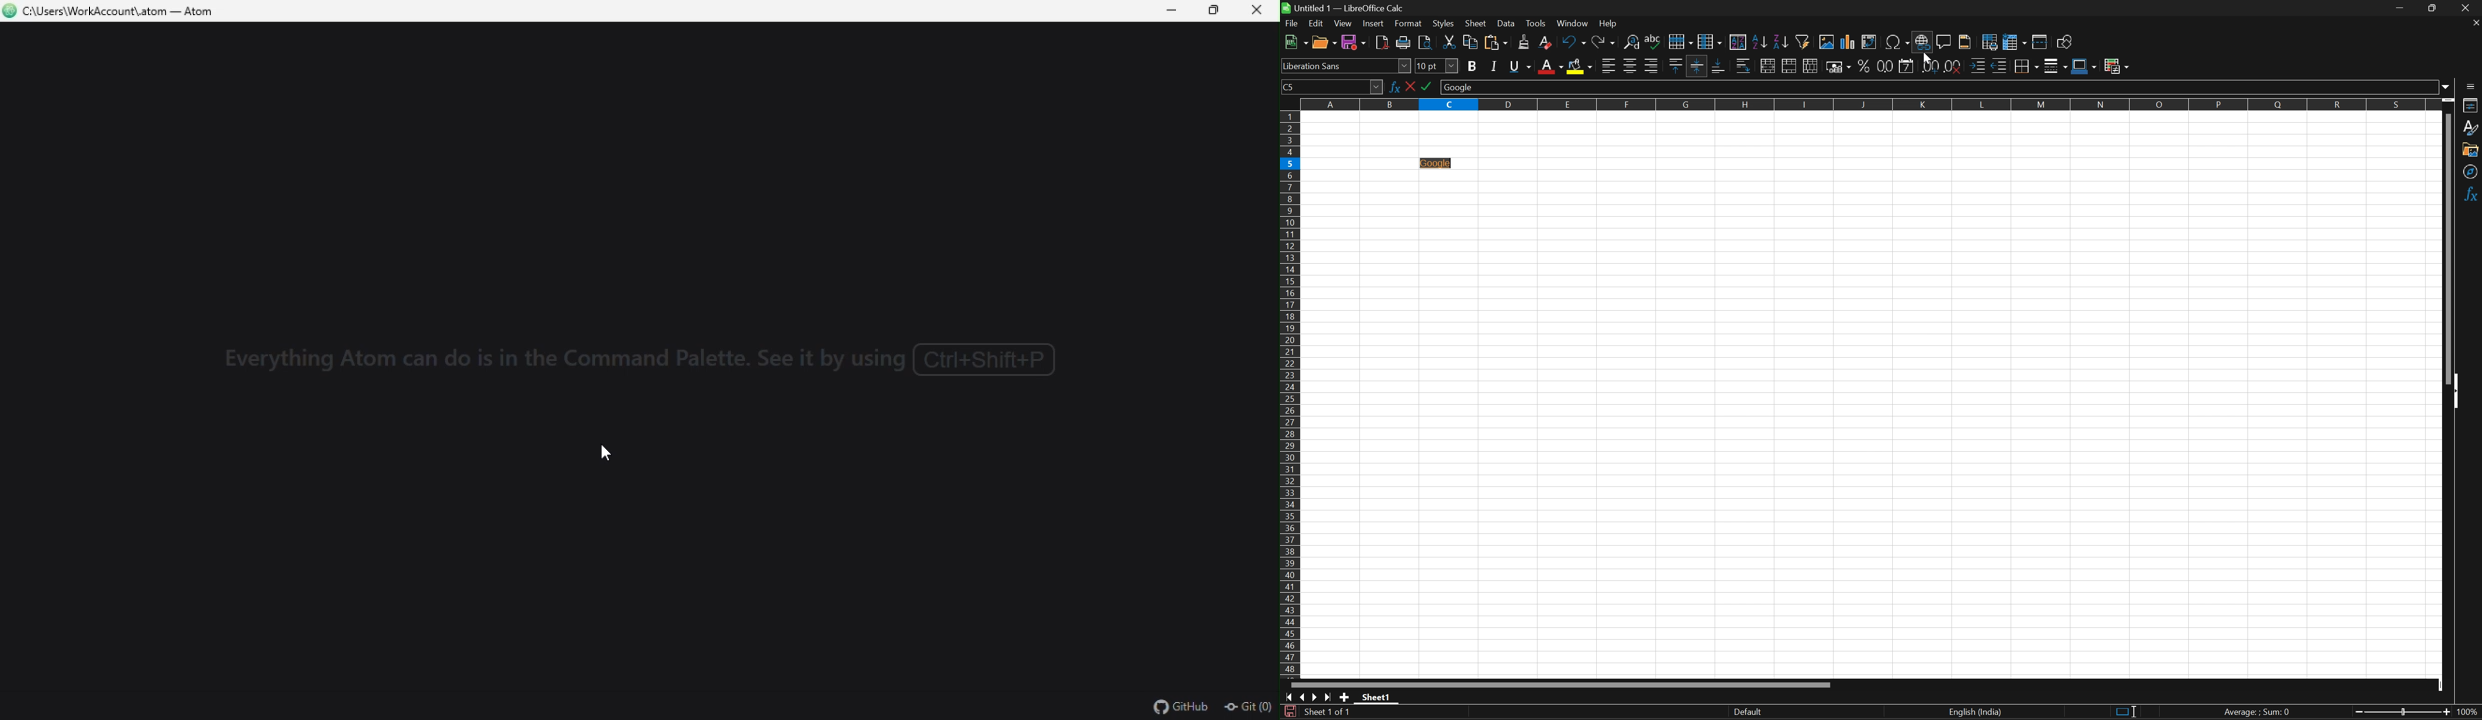 This screenshot has width=2492, height=728. What do you see at coordinates (2472, 105) in the screenshot?
I see `Properties` at bounding box center [2472, 105].